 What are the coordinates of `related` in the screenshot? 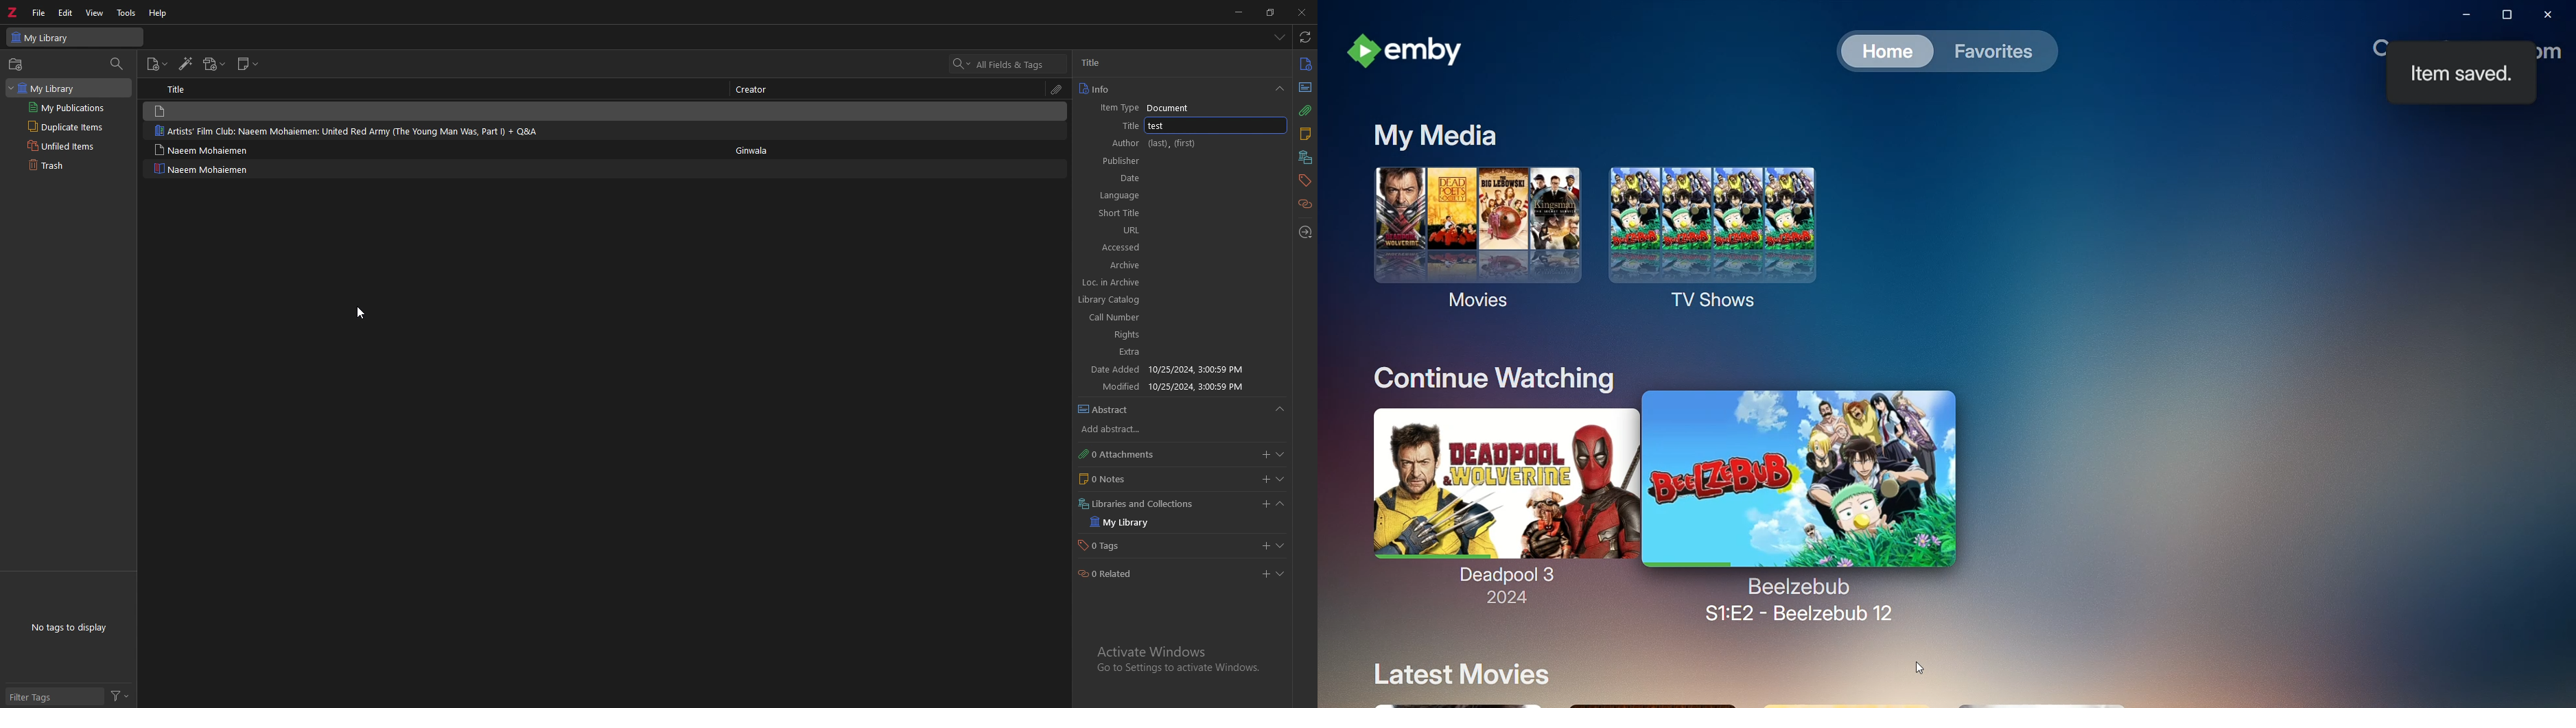 It's located at (1306, 203).